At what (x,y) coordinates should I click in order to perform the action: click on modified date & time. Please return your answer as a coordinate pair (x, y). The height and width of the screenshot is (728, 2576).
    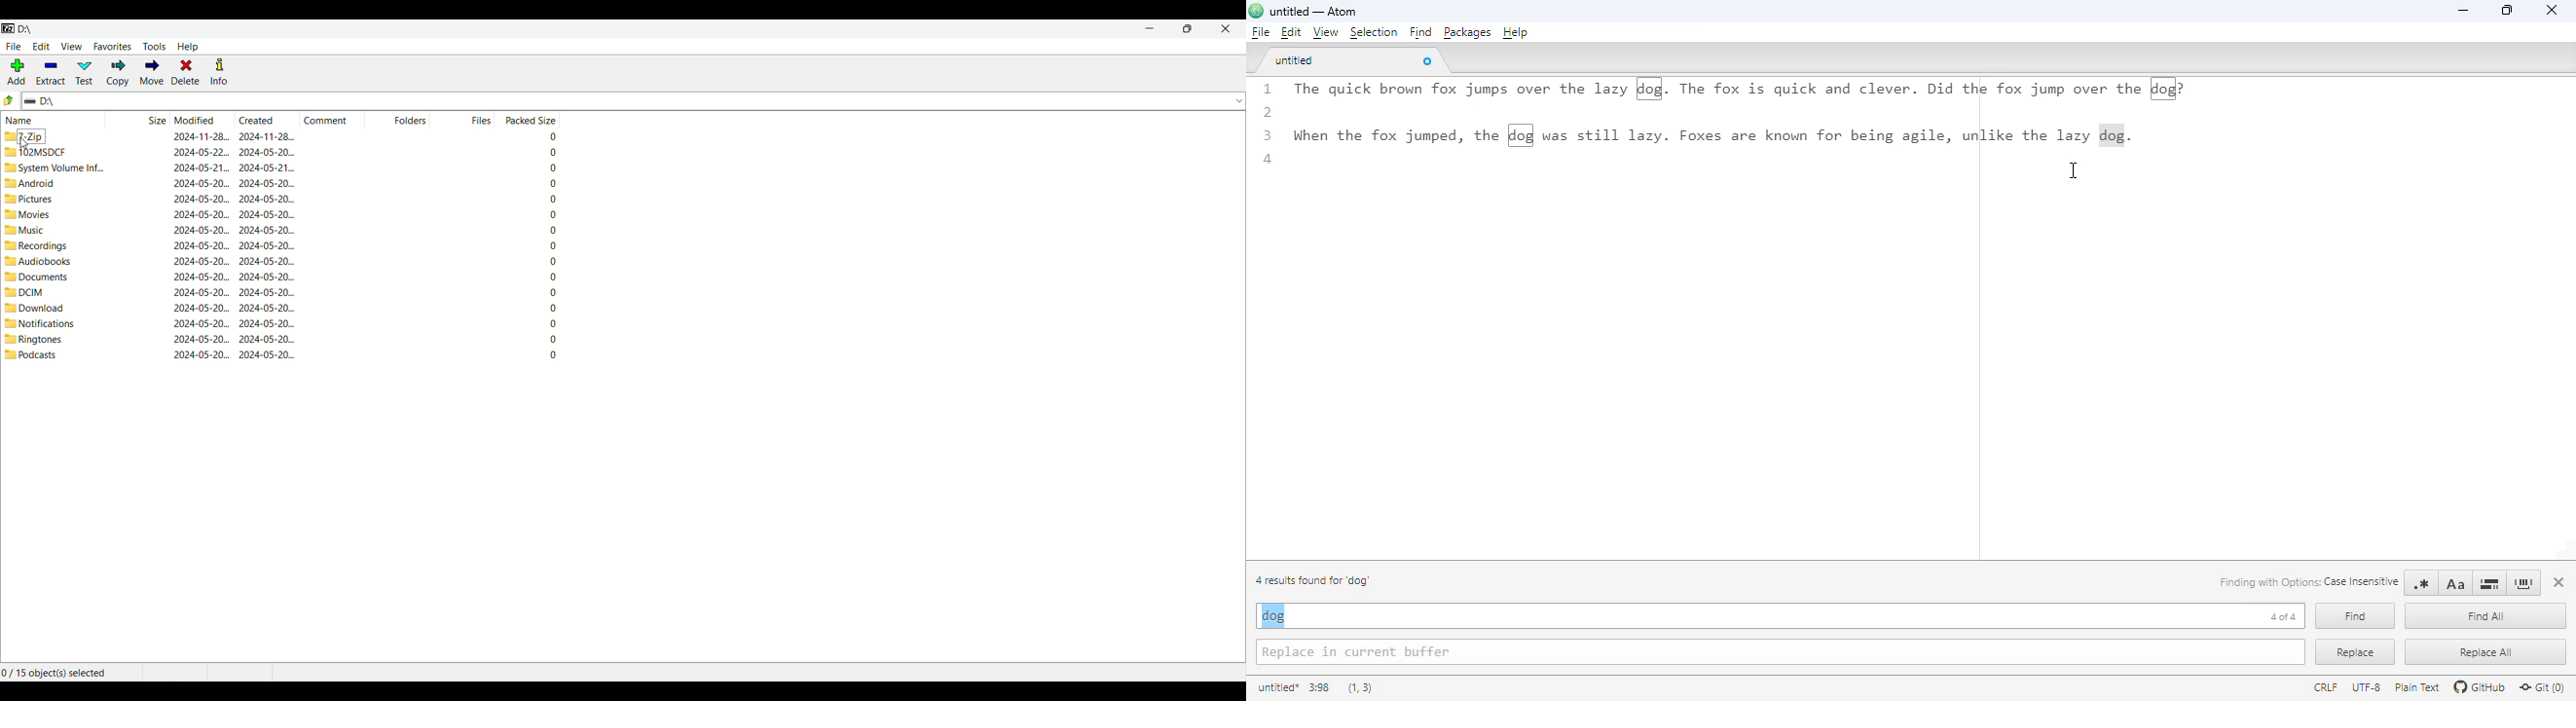
    Looking at the image, I should click on (202, 323).